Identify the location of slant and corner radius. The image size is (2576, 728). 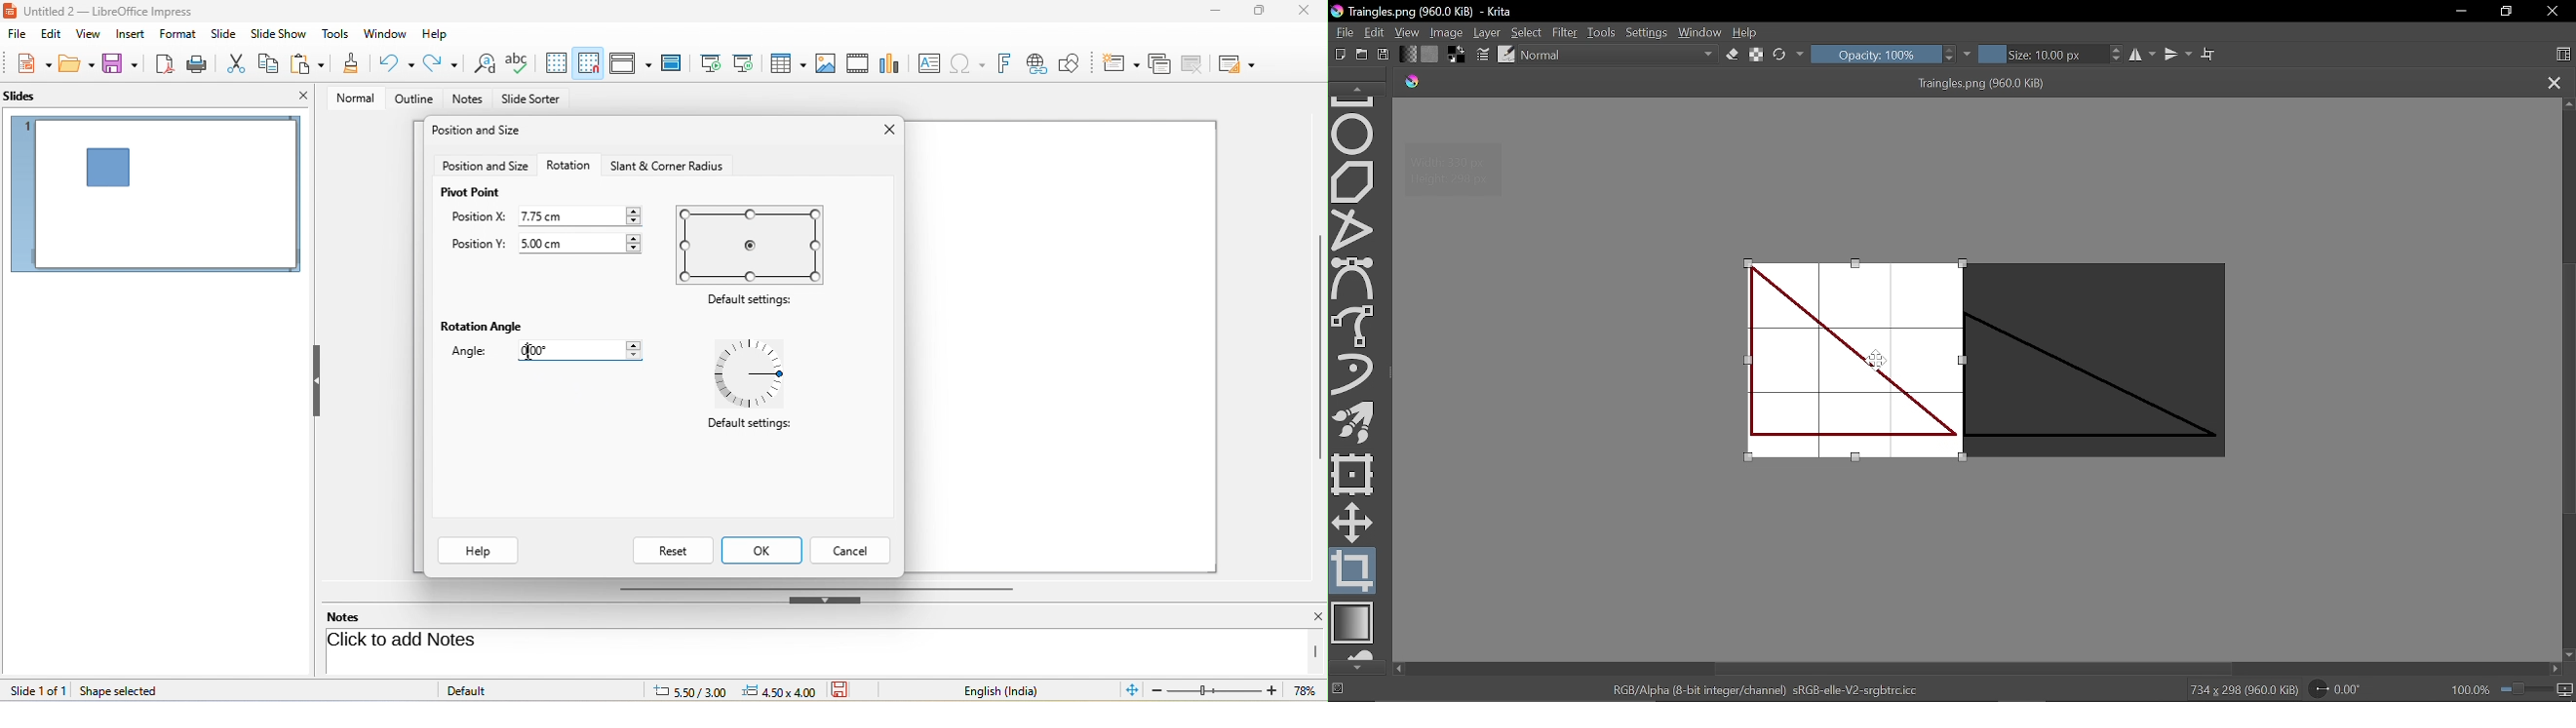
(664, 165).